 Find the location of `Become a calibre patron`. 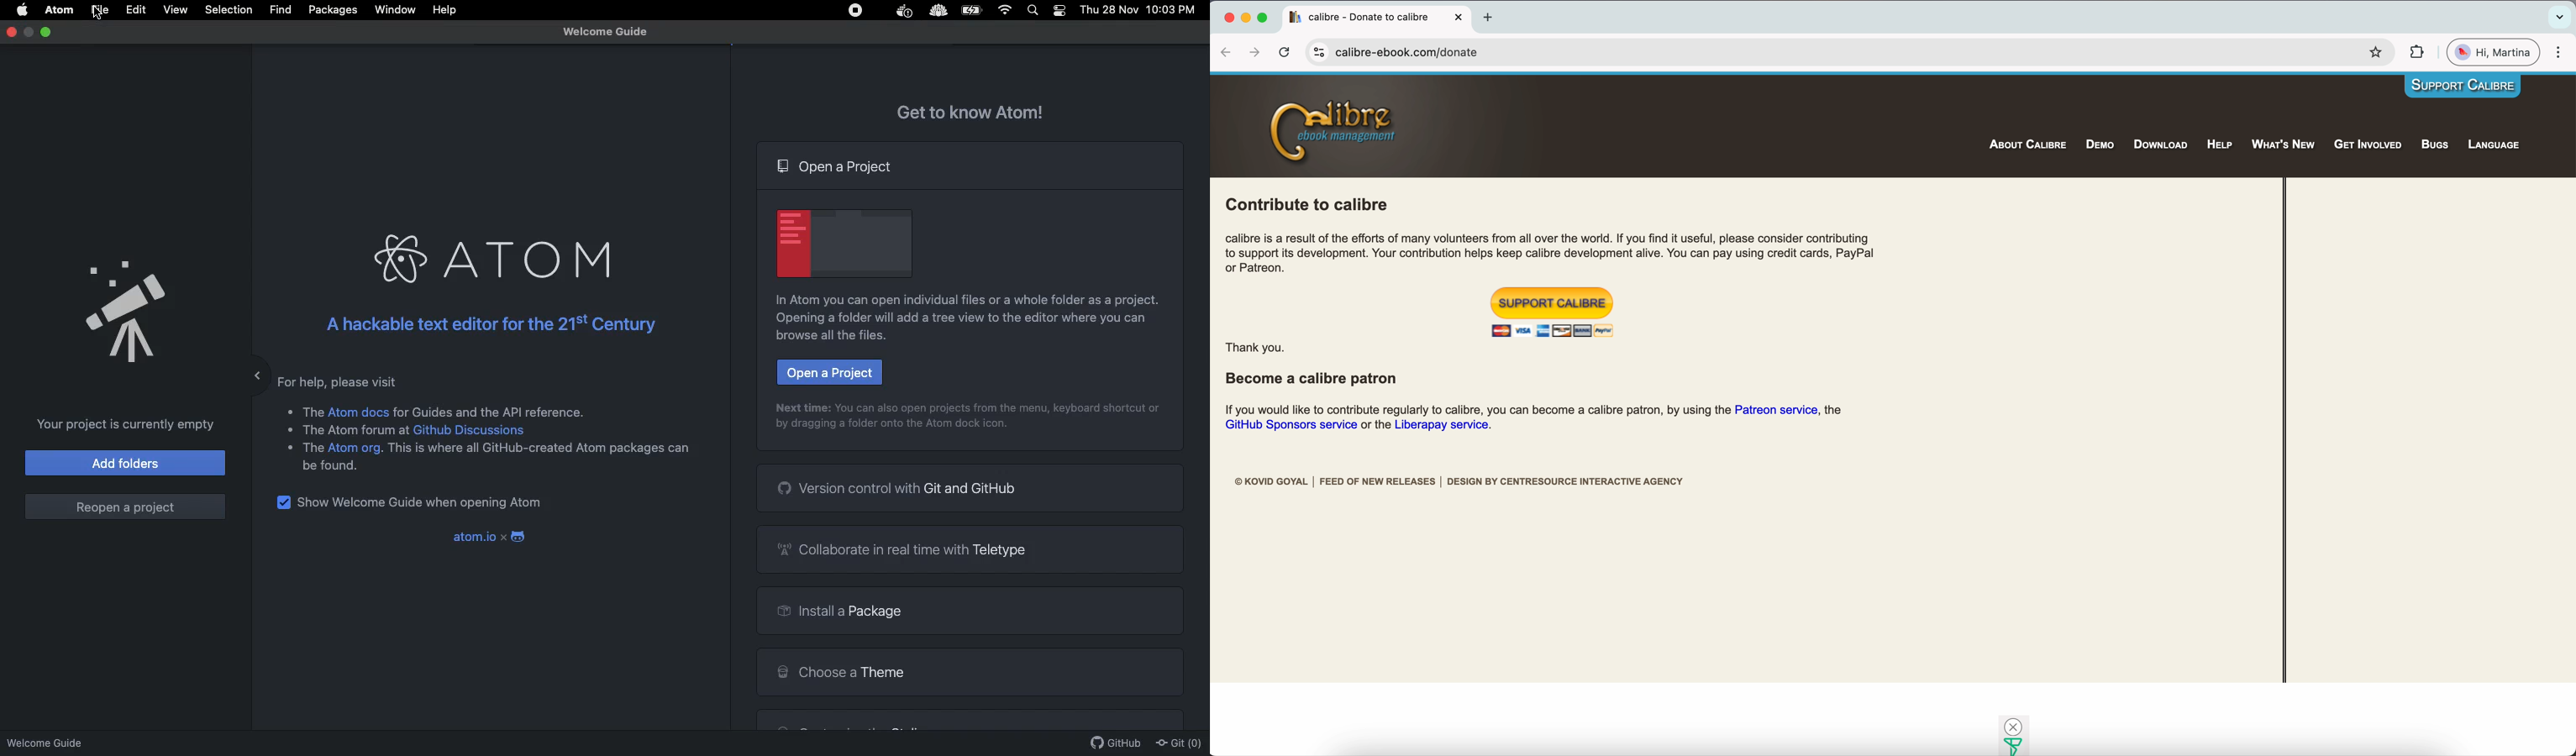

Become a calibre patron is located at coordinates (1314, 380).